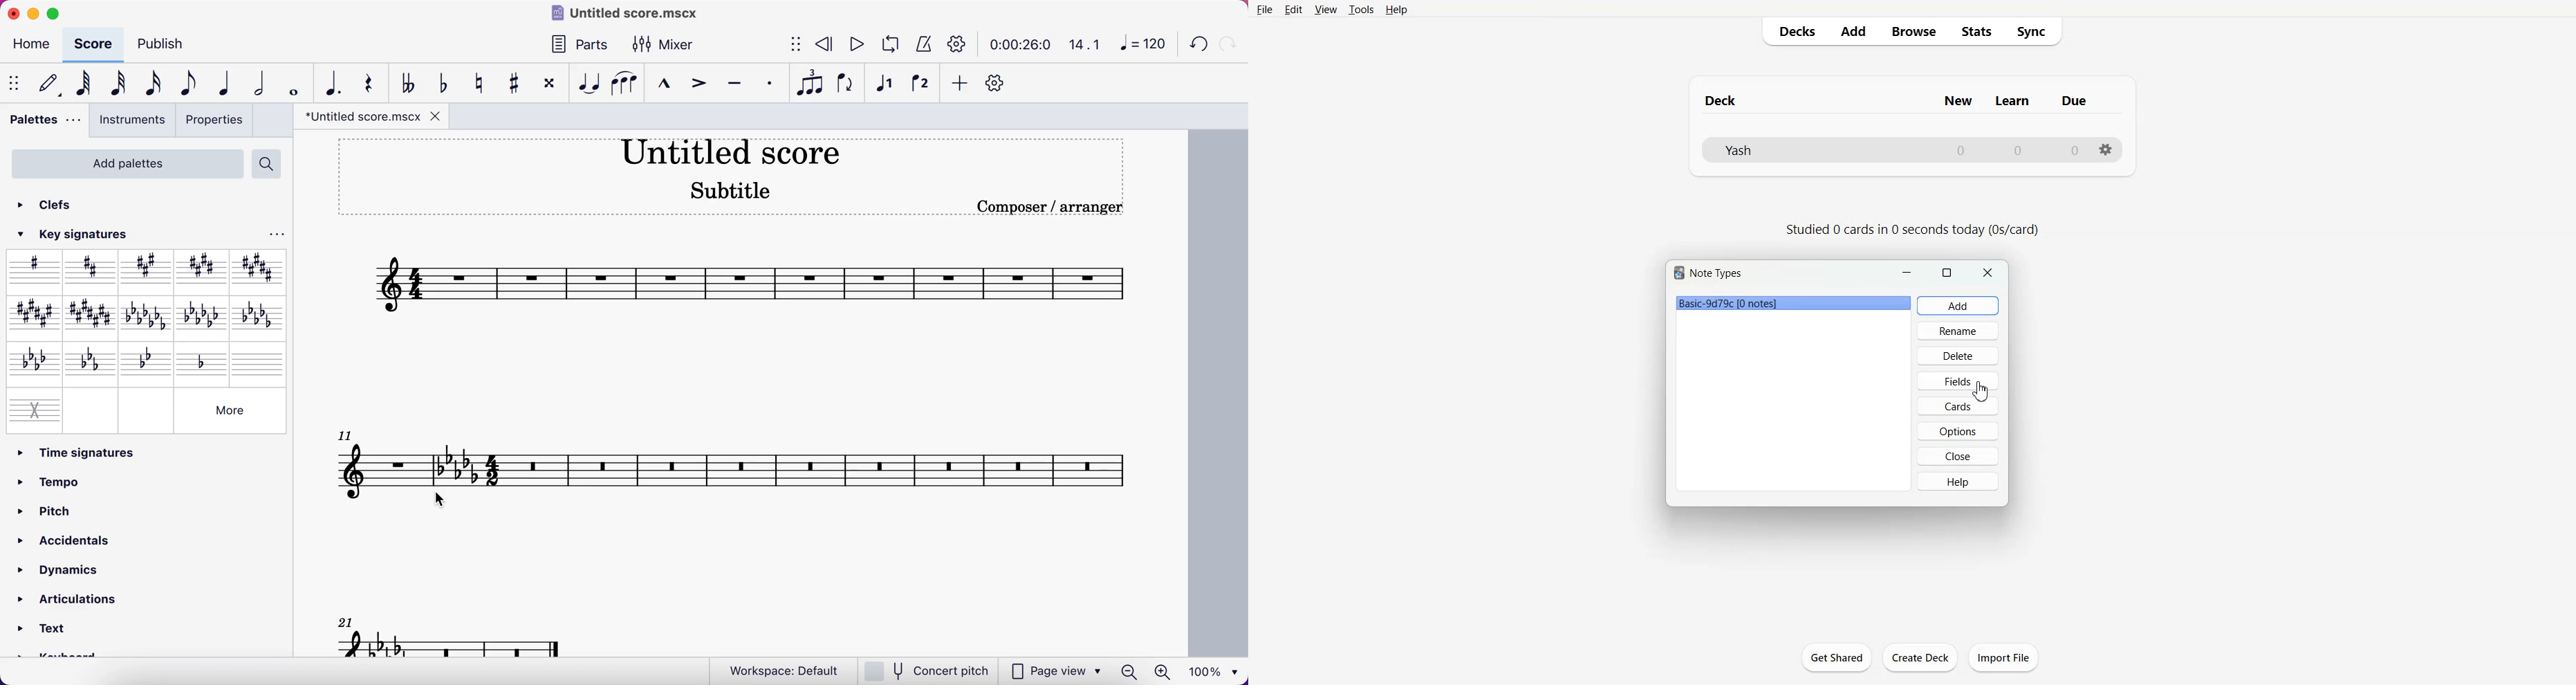  Describe the element at coordinates (98, 509) in the screenshot. I see `pitch` at that location.